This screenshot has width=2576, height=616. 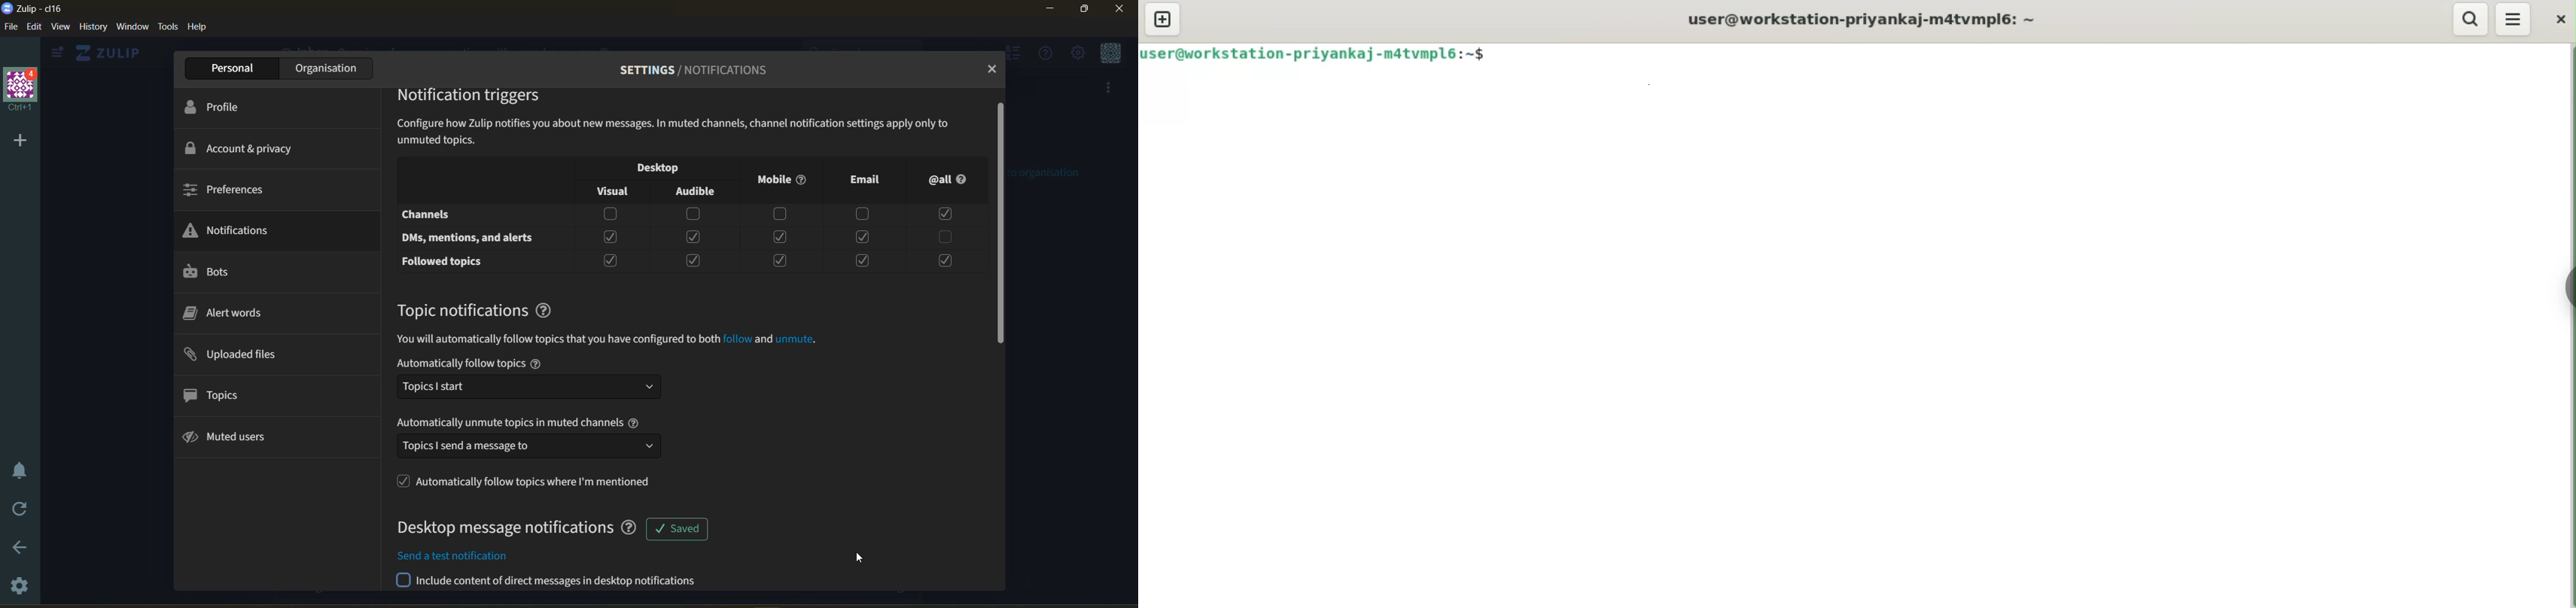 I want to click on tools, so click(x=169, y=27).